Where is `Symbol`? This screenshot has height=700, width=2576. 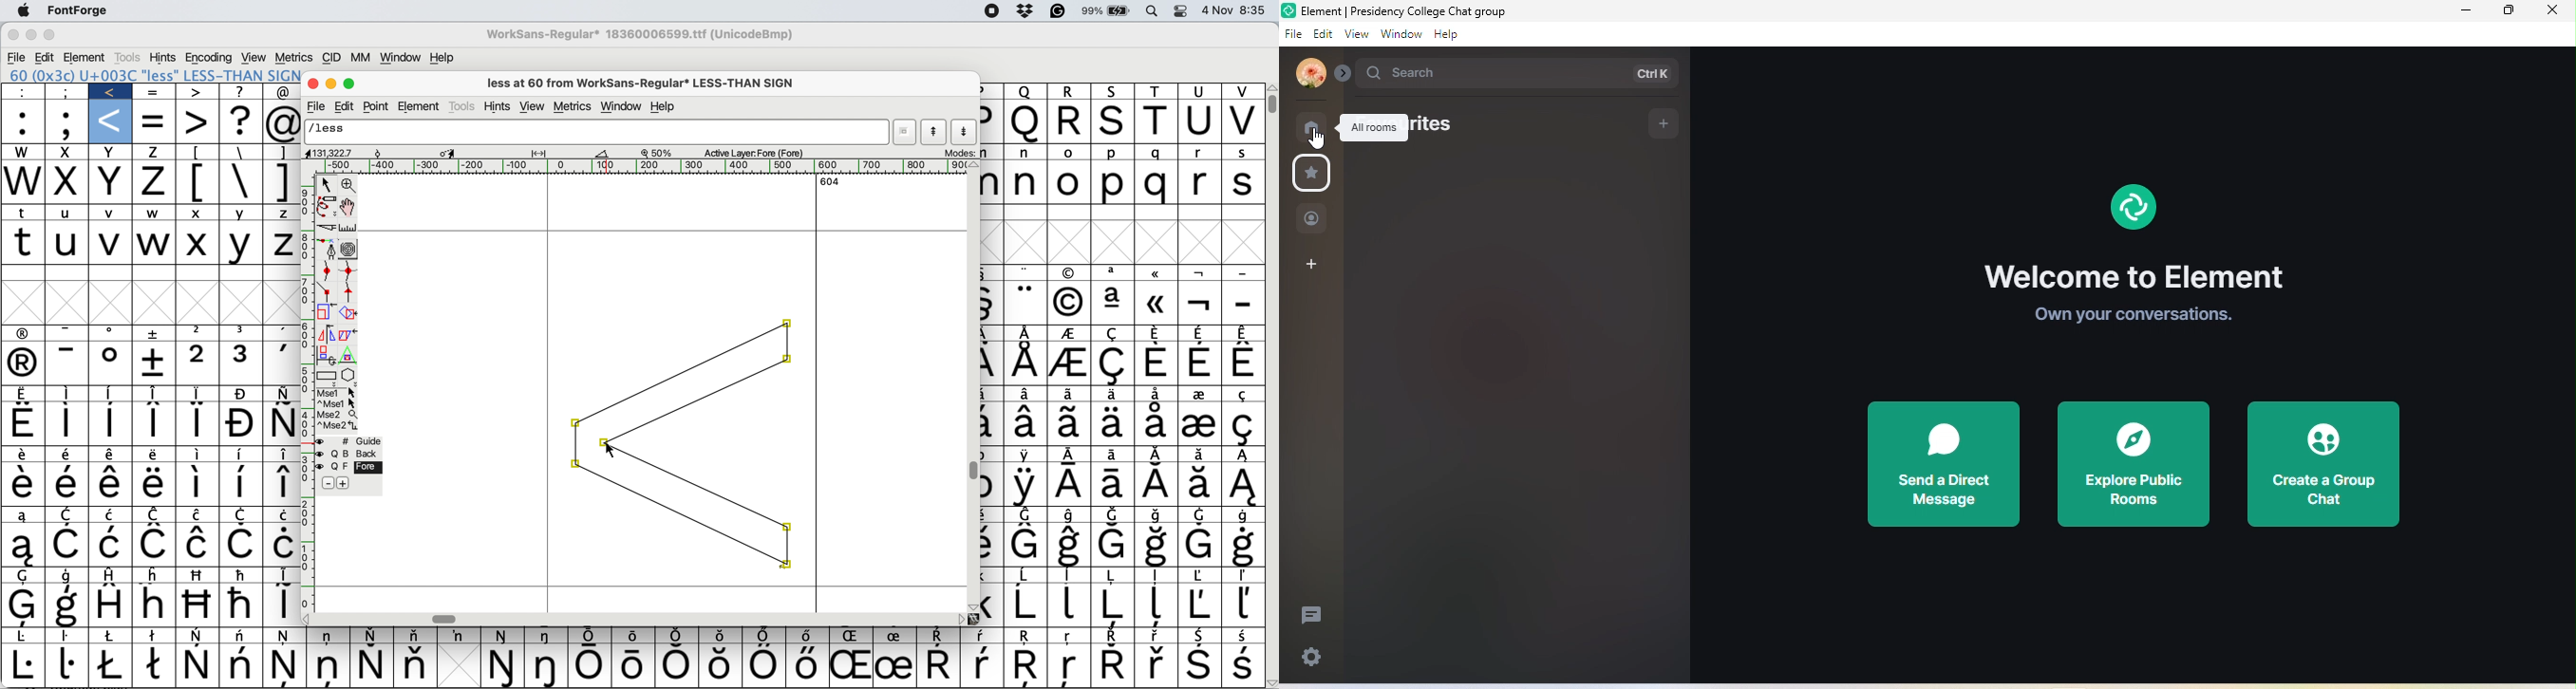
Symbol is located at coordinates (1241, 485).